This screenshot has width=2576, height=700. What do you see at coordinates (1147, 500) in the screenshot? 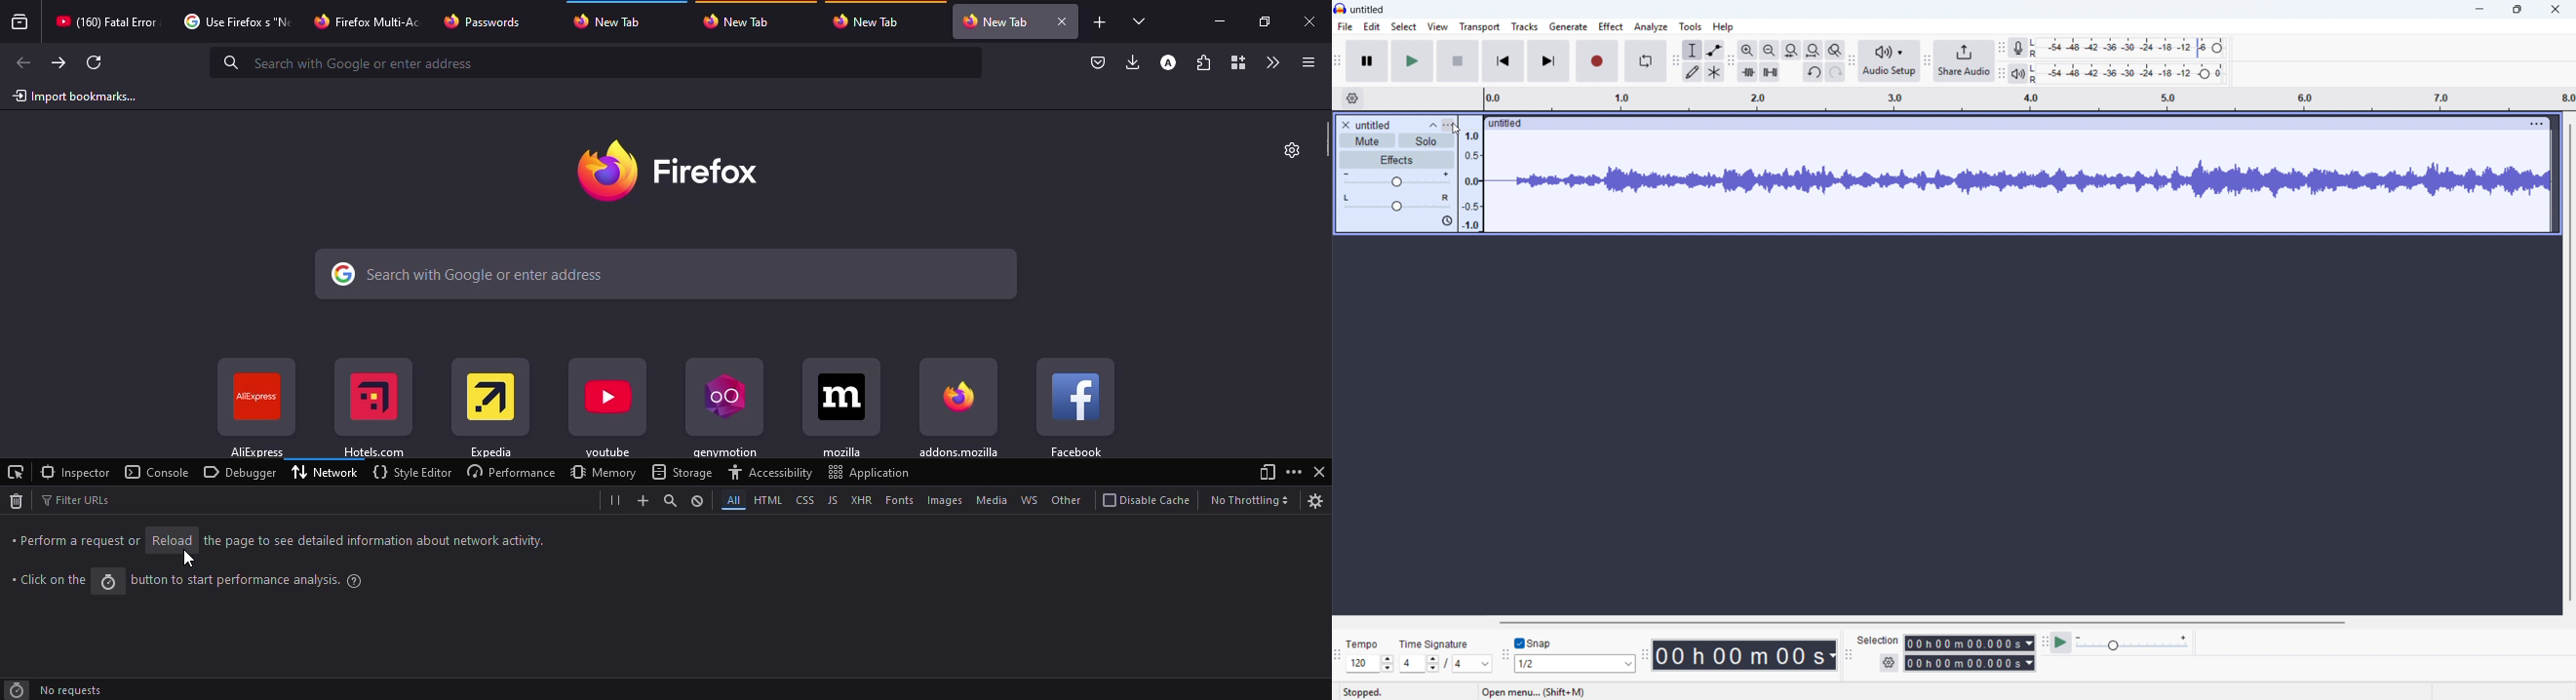
I see `disable cache` at bounding box center [1147, 500].